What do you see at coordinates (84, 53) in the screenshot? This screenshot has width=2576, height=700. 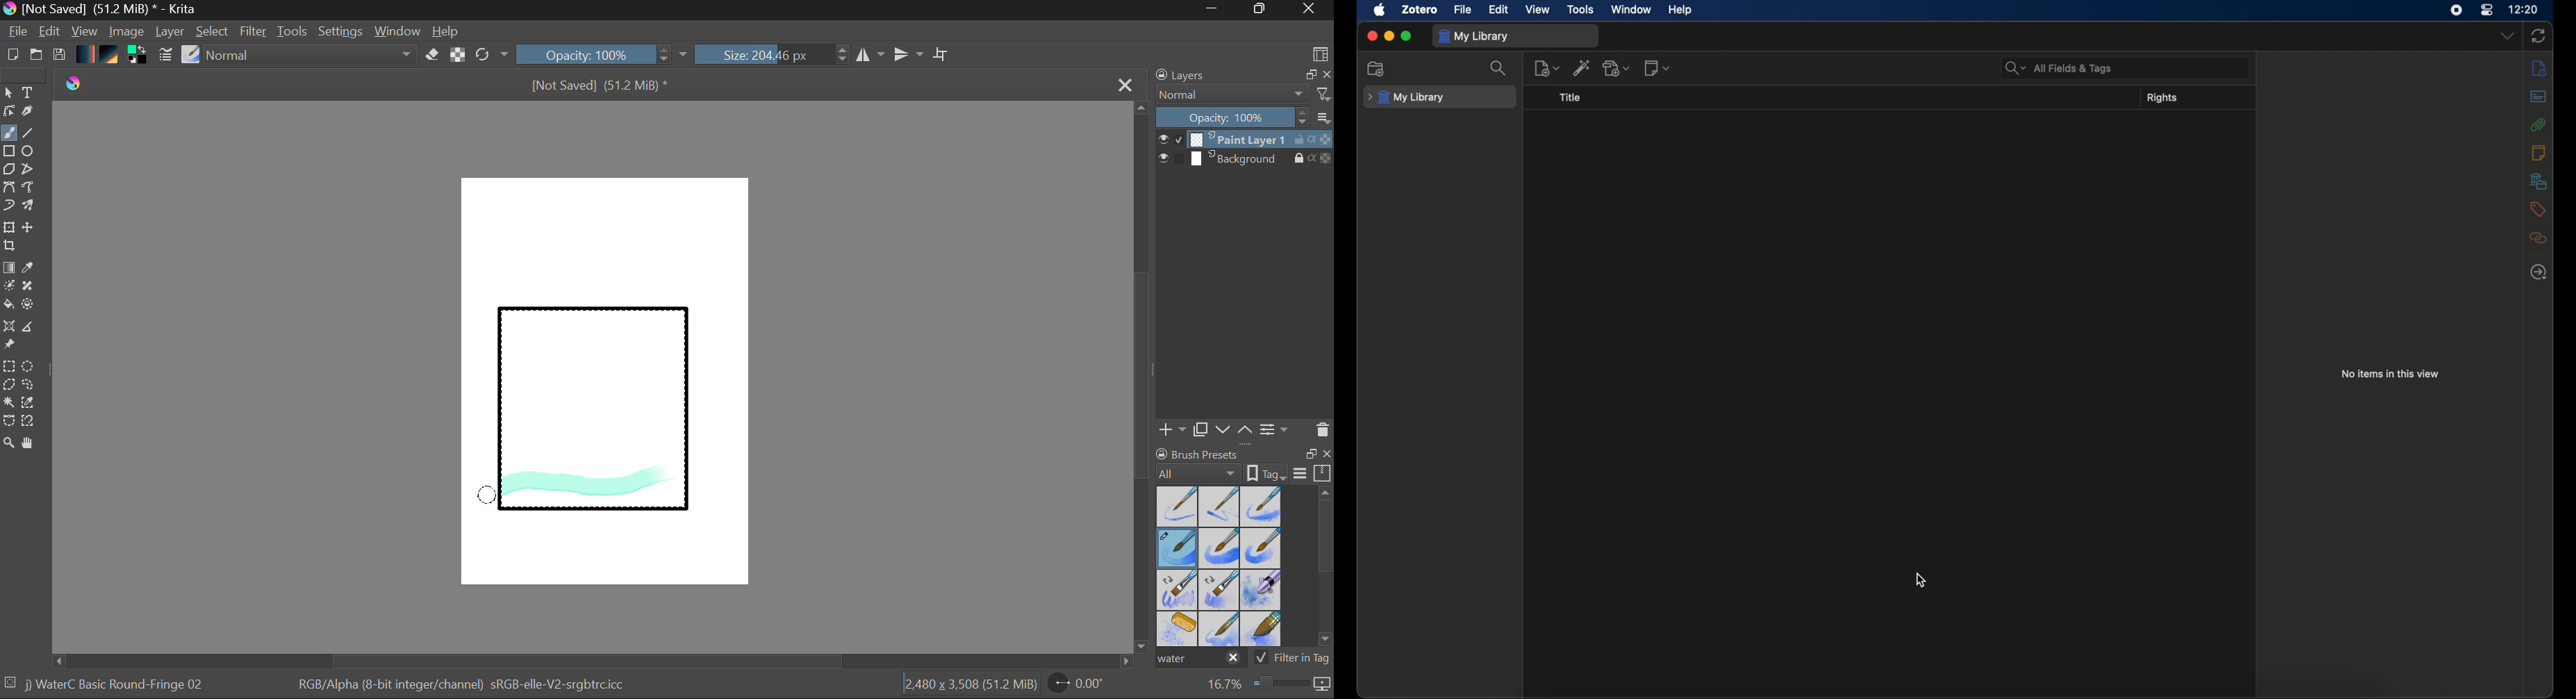 I see `Gradient` at bounding box center [84, 53].